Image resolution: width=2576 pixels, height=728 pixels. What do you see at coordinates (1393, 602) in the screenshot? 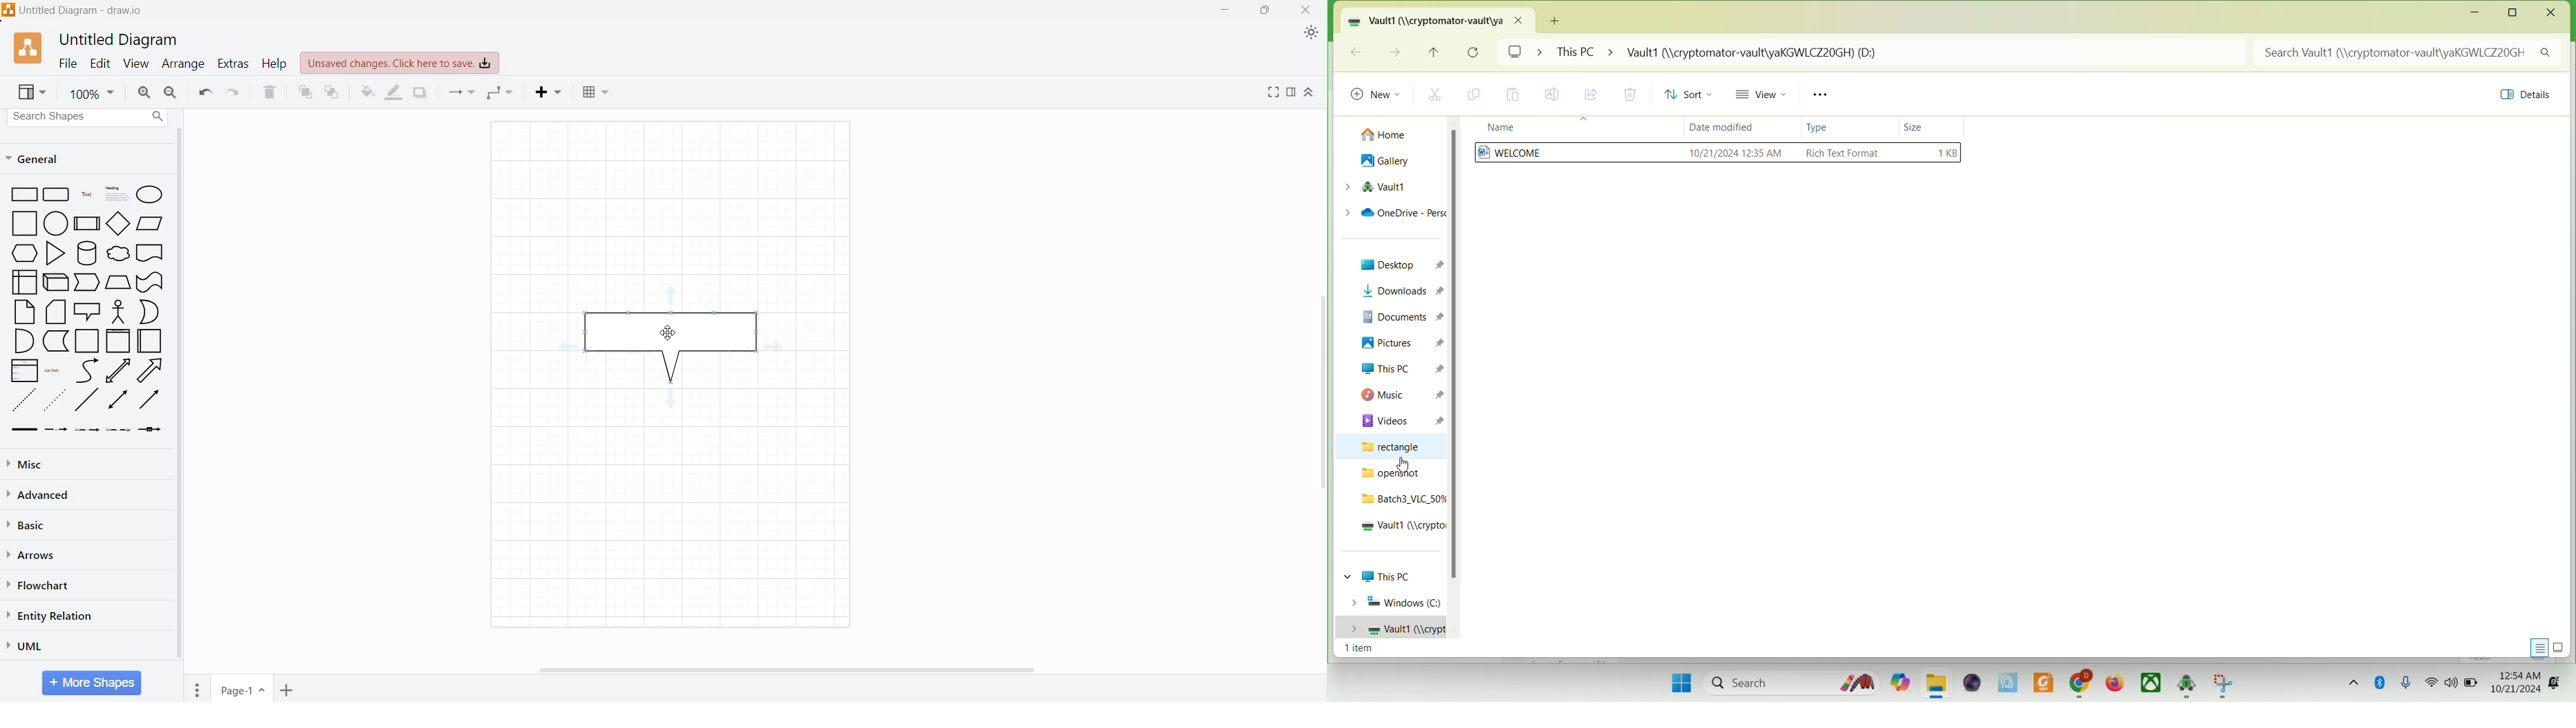
I see `Windows (C)` at bounding box center [1393, 602].